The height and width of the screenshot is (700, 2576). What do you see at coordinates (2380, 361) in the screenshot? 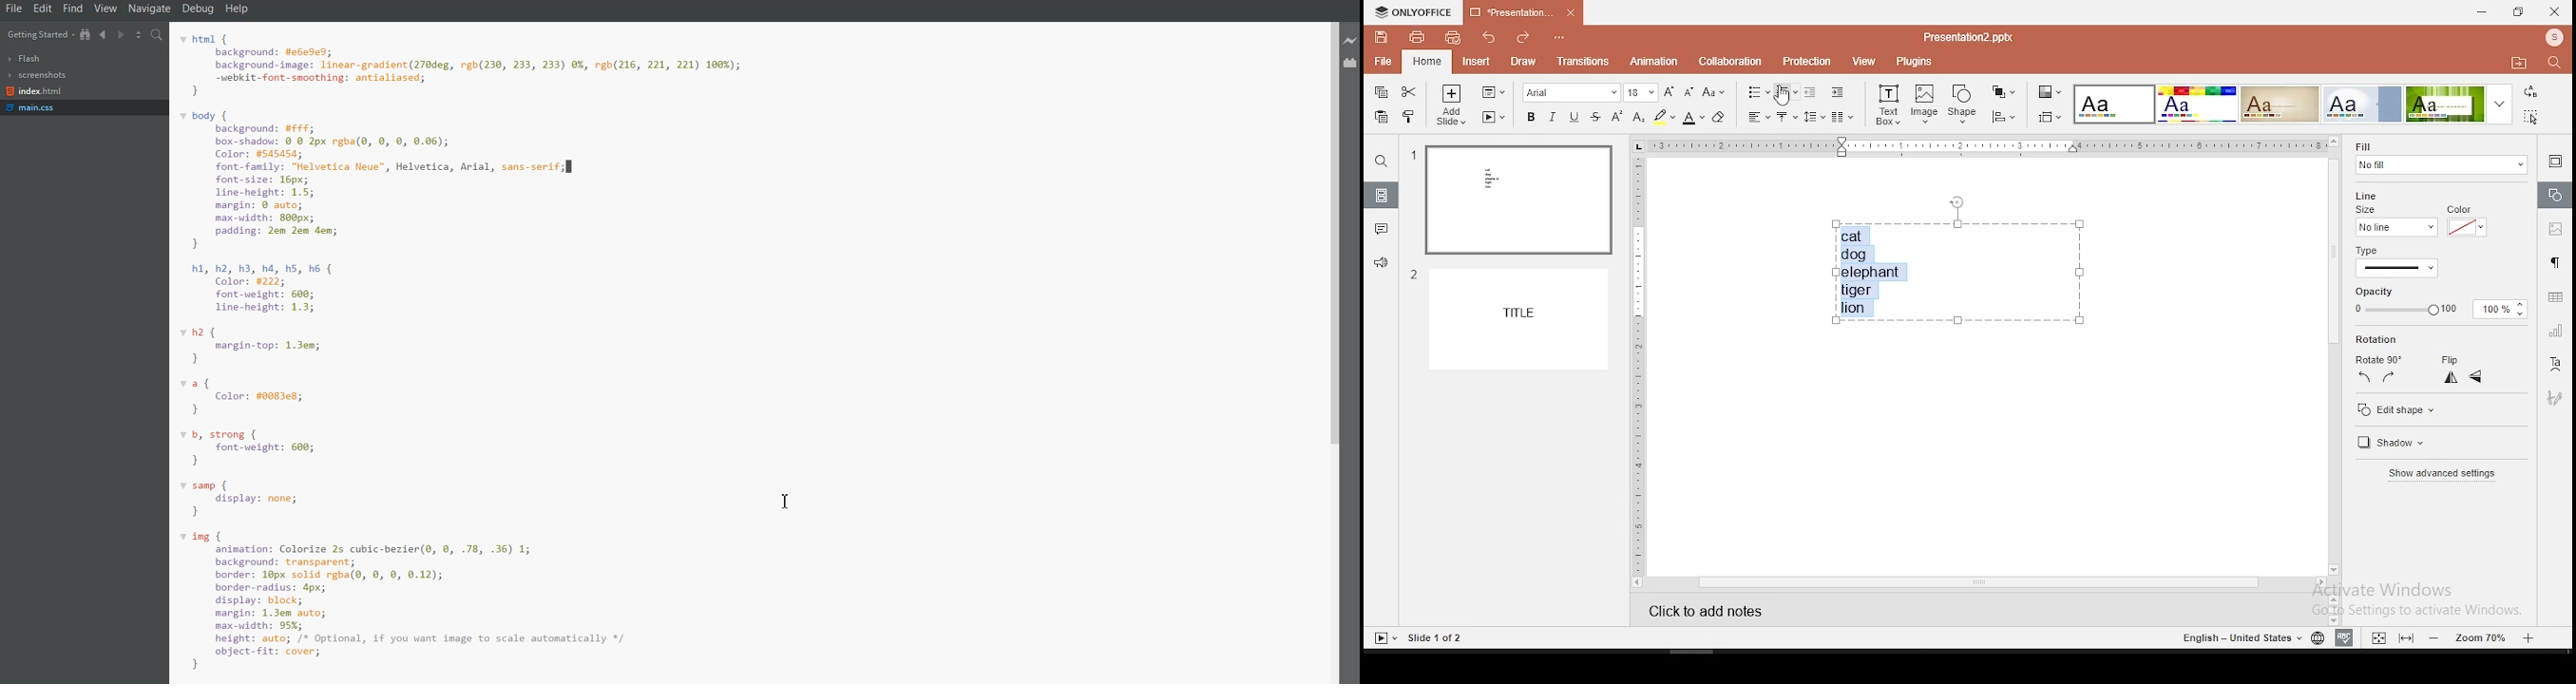
I see `rotate 90` at bounding box center [2380, 361].